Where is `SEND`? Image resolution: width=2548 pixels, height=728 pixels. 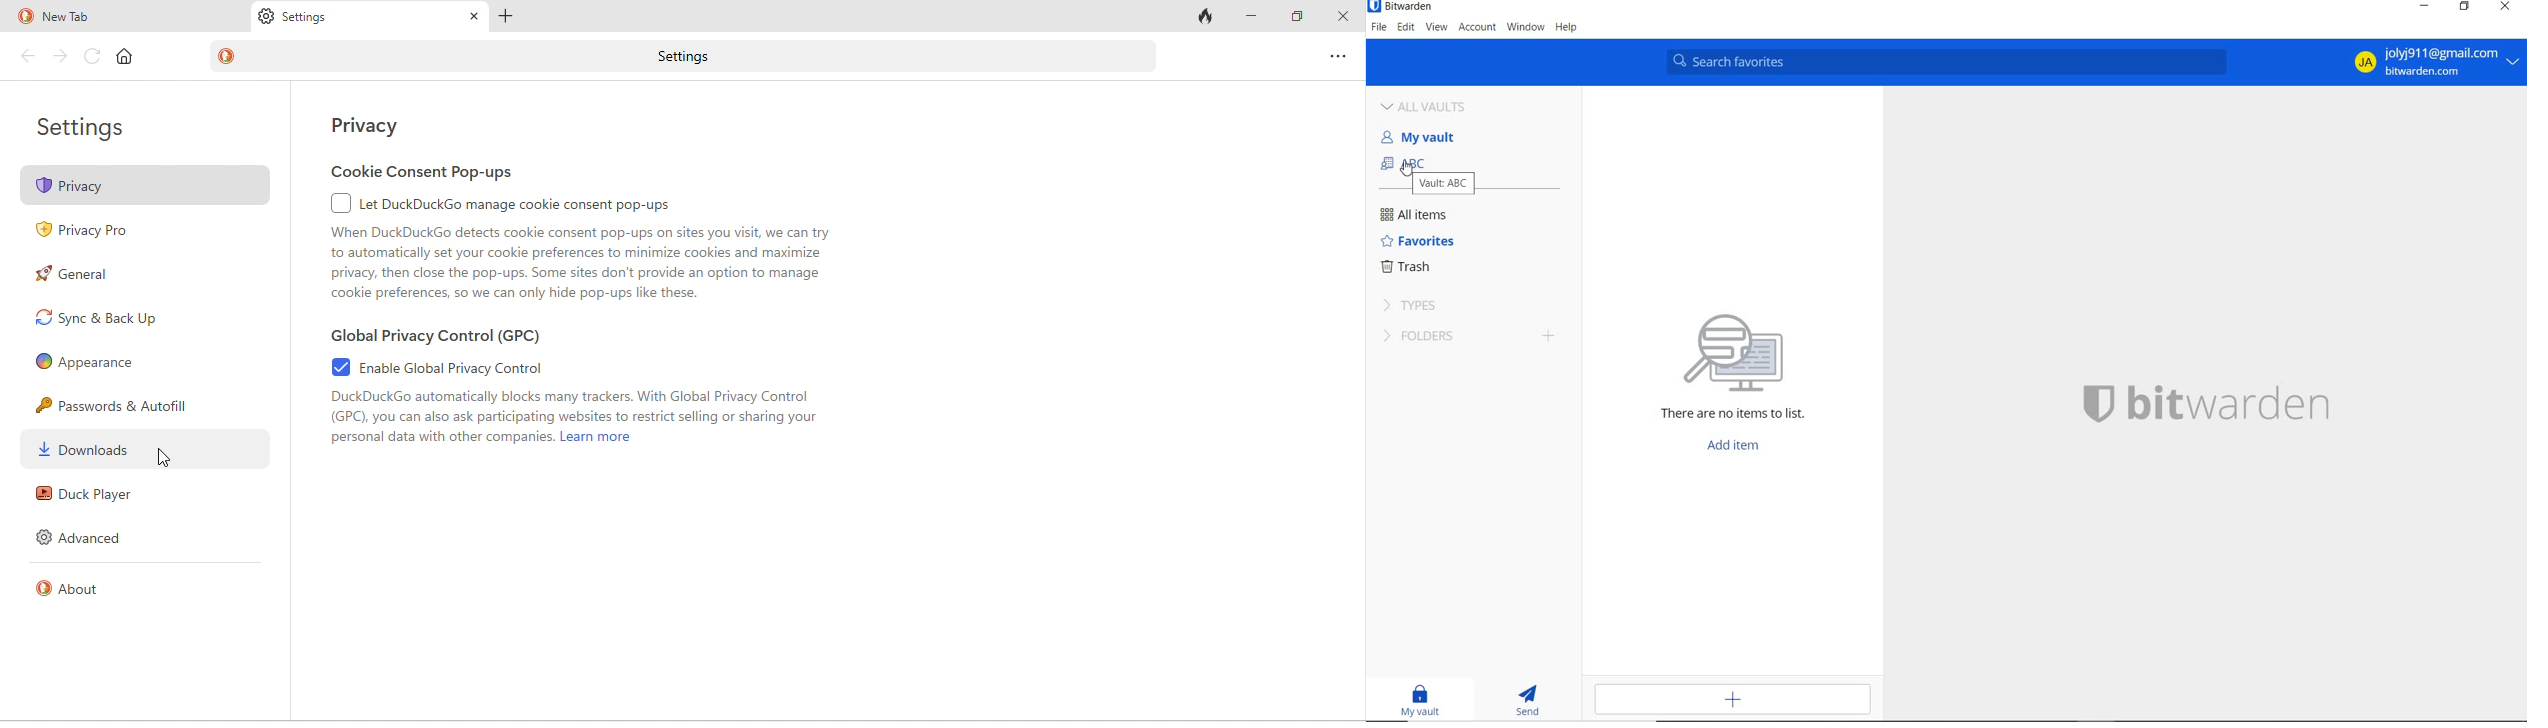
SEND is located at coordinates (1532, 702).